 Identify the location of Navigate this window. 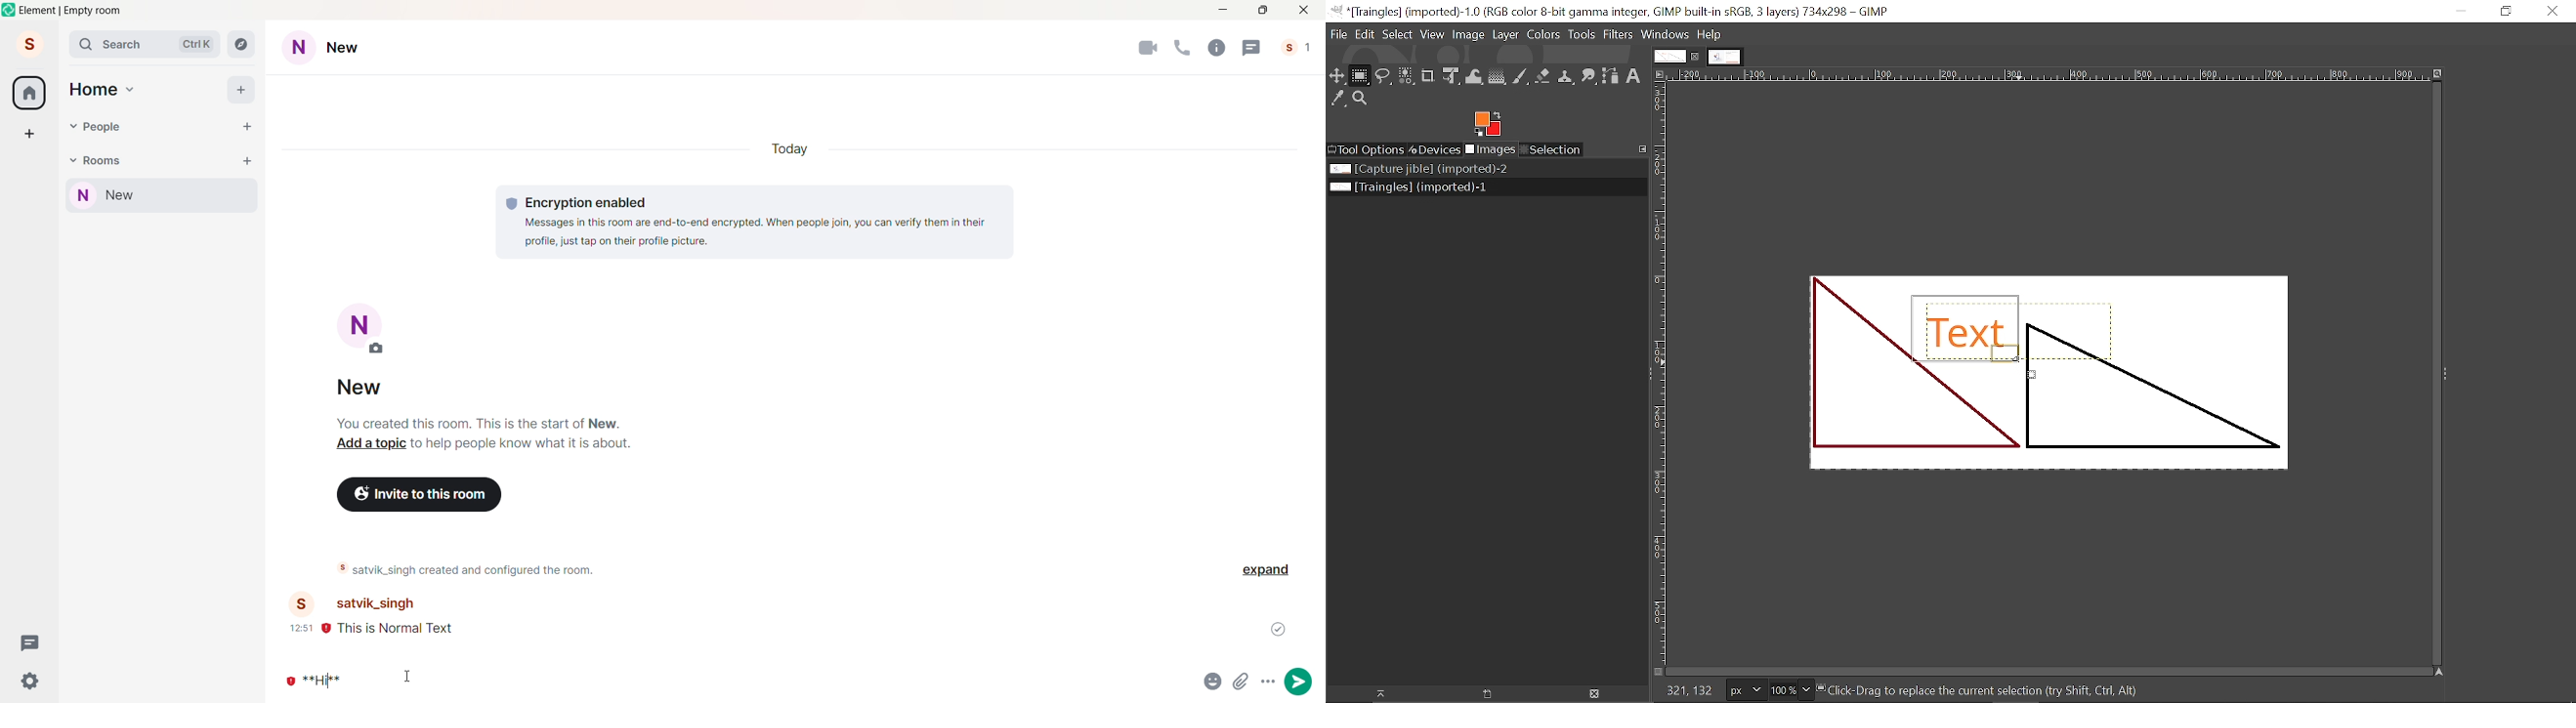
(2437, 673).